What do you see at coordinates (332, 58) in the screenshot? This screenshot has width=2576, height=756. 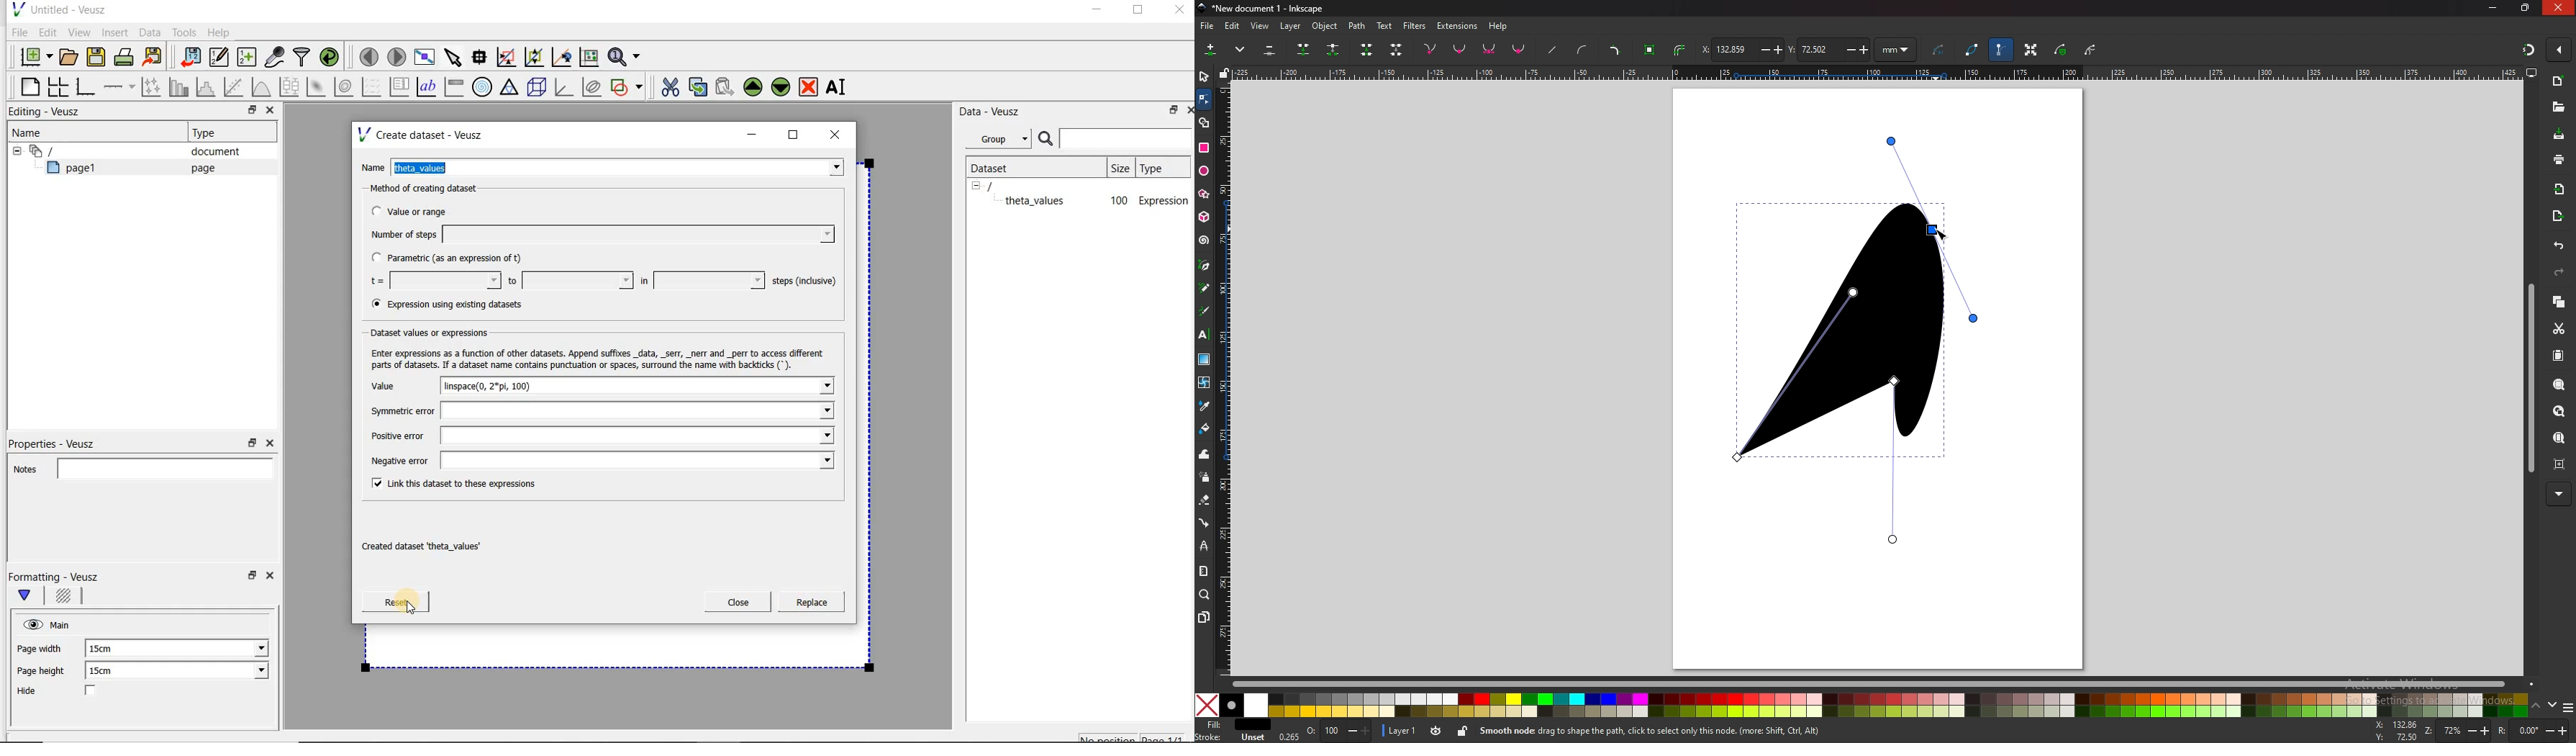 I see `reload linked datasets` at bounding box center [332, 58].